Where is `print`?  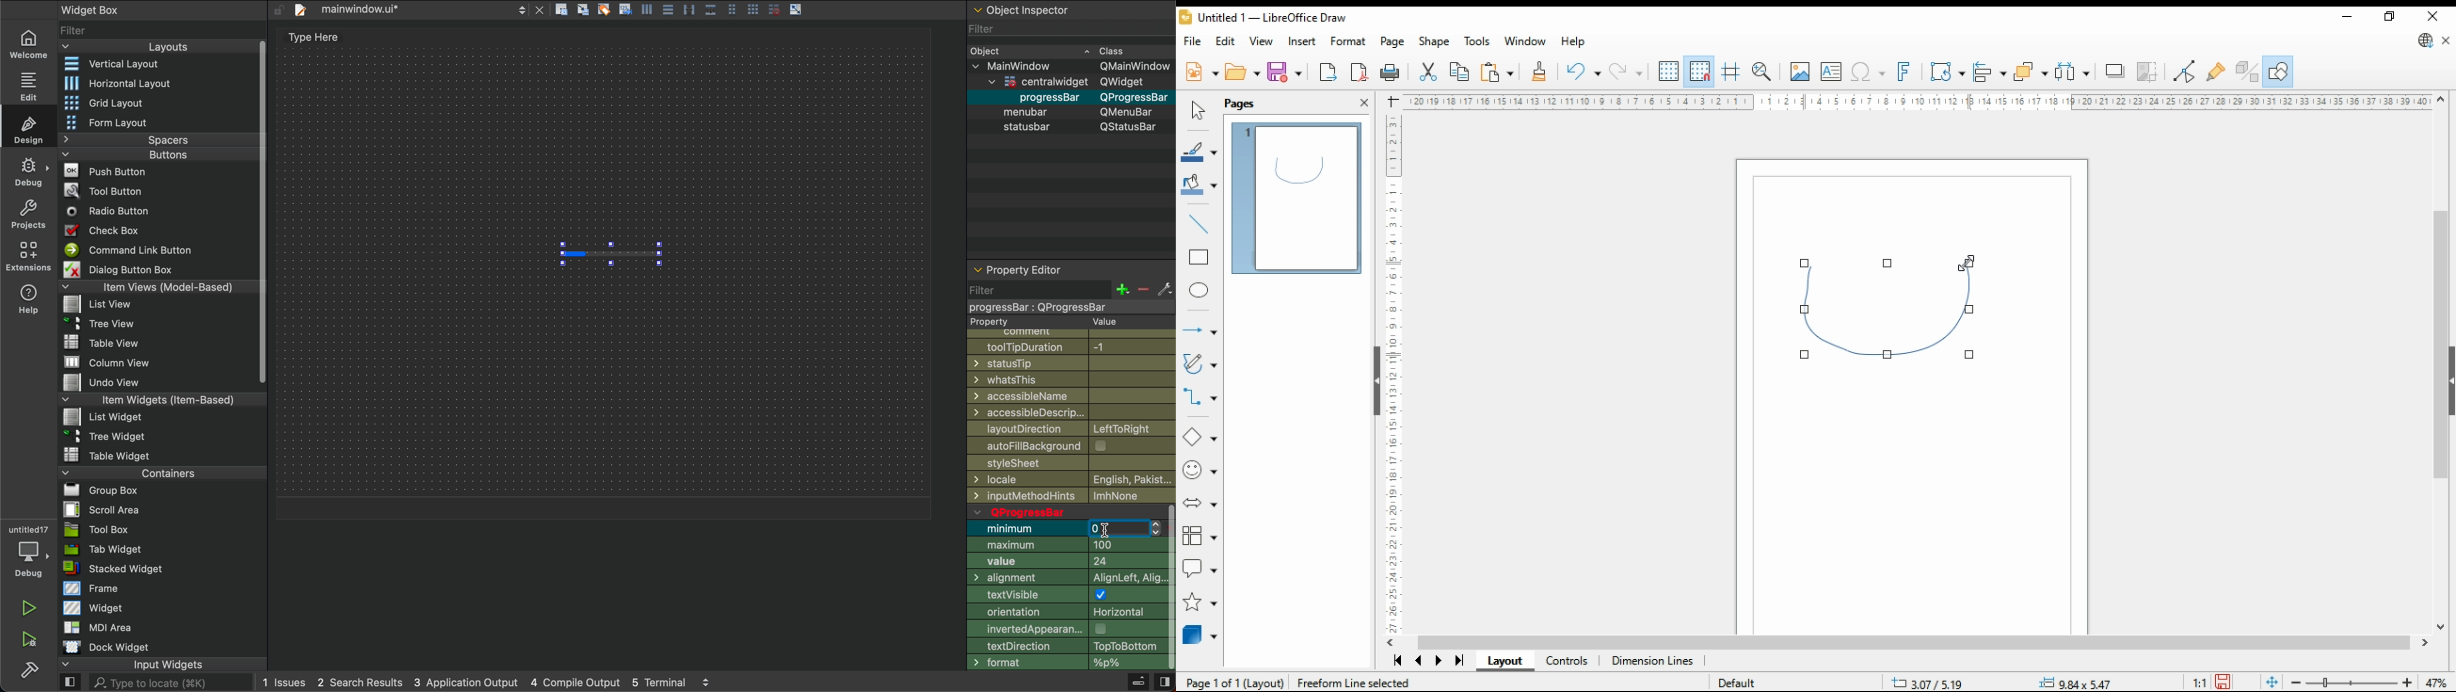 print is located at coordinates (1392, 73).